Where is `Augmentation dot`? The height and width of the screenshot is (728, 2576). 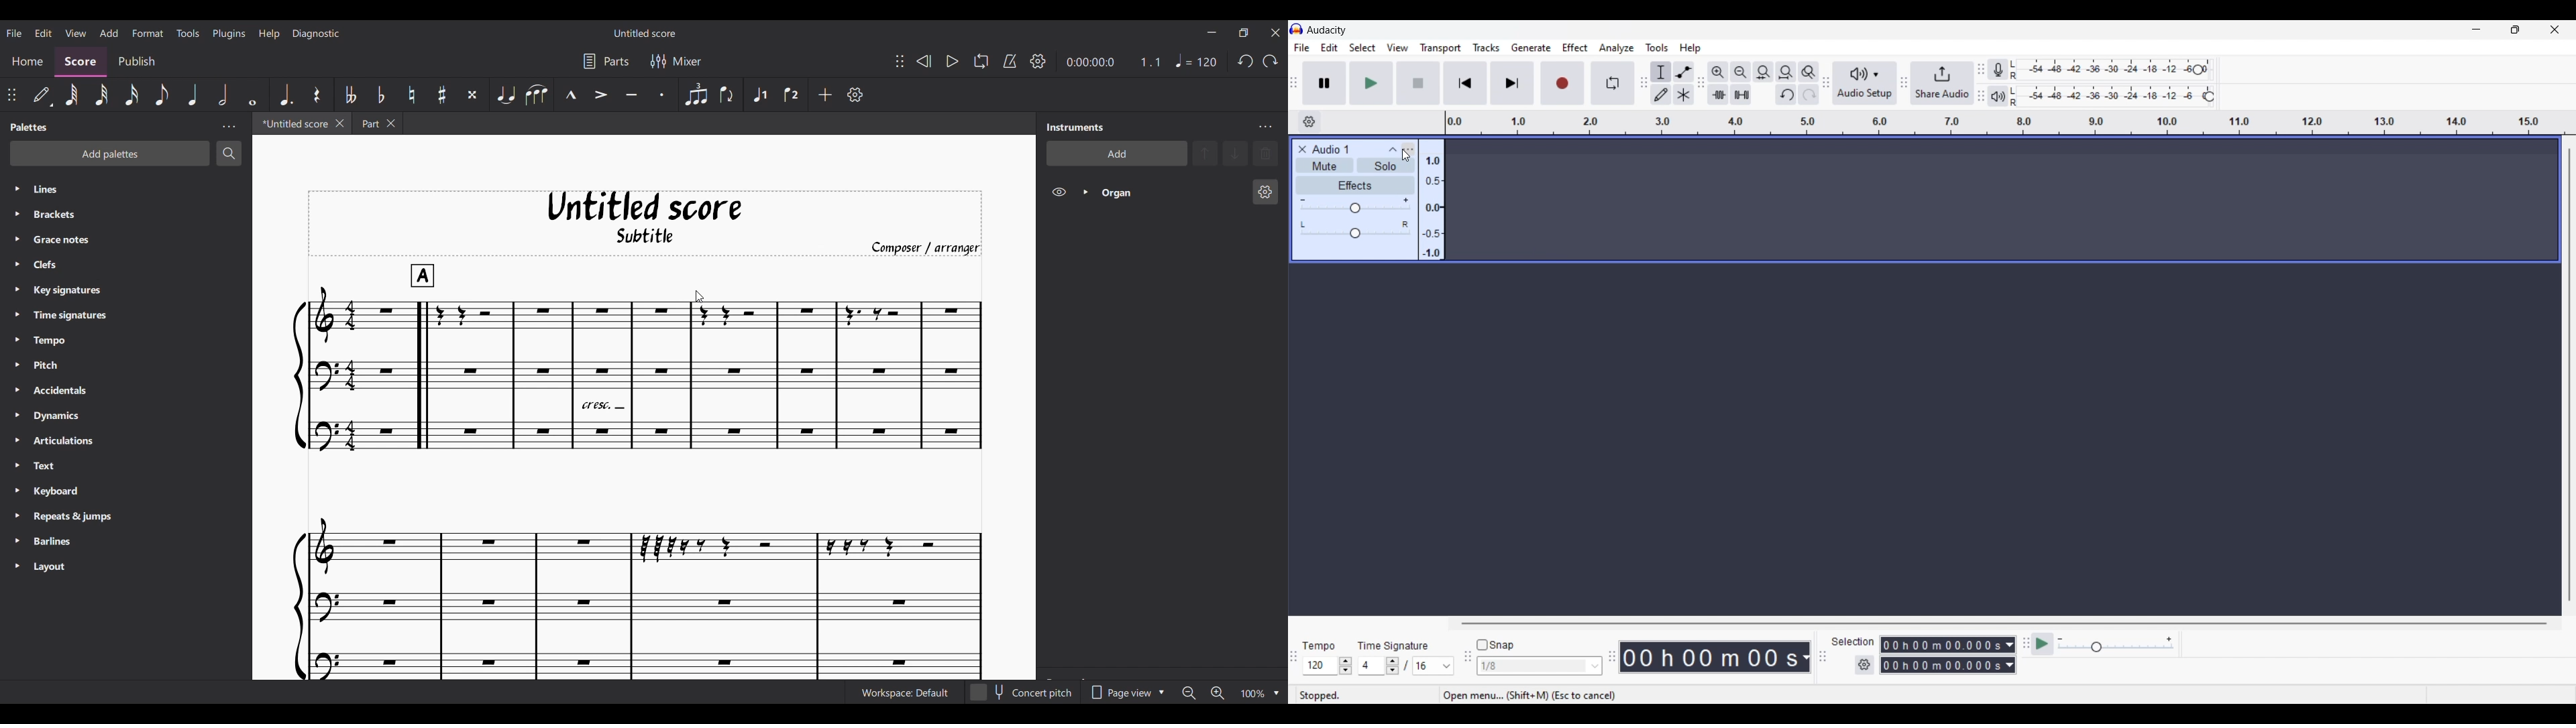
Augmentation dot is located at coordinates (286, 94).